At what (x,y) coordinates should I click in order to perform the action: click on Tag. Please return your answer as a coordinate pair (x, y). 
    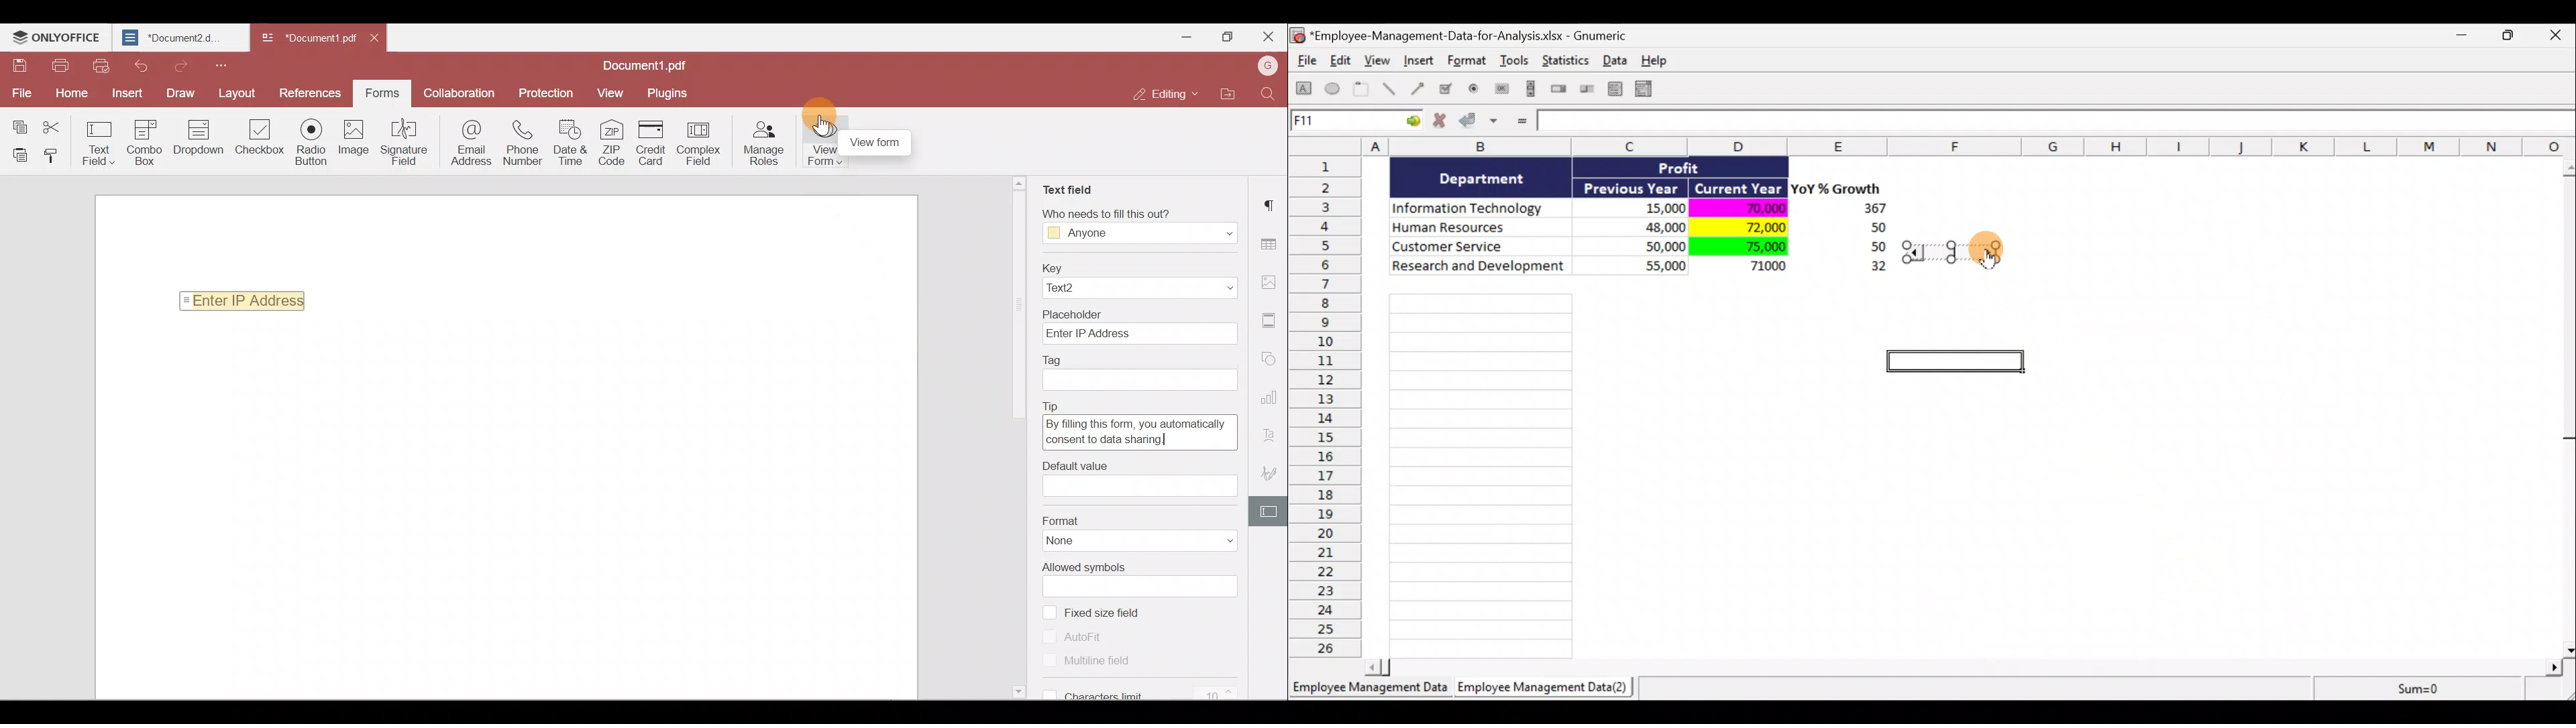
    Looking at the image, I should click on (1054, 358).